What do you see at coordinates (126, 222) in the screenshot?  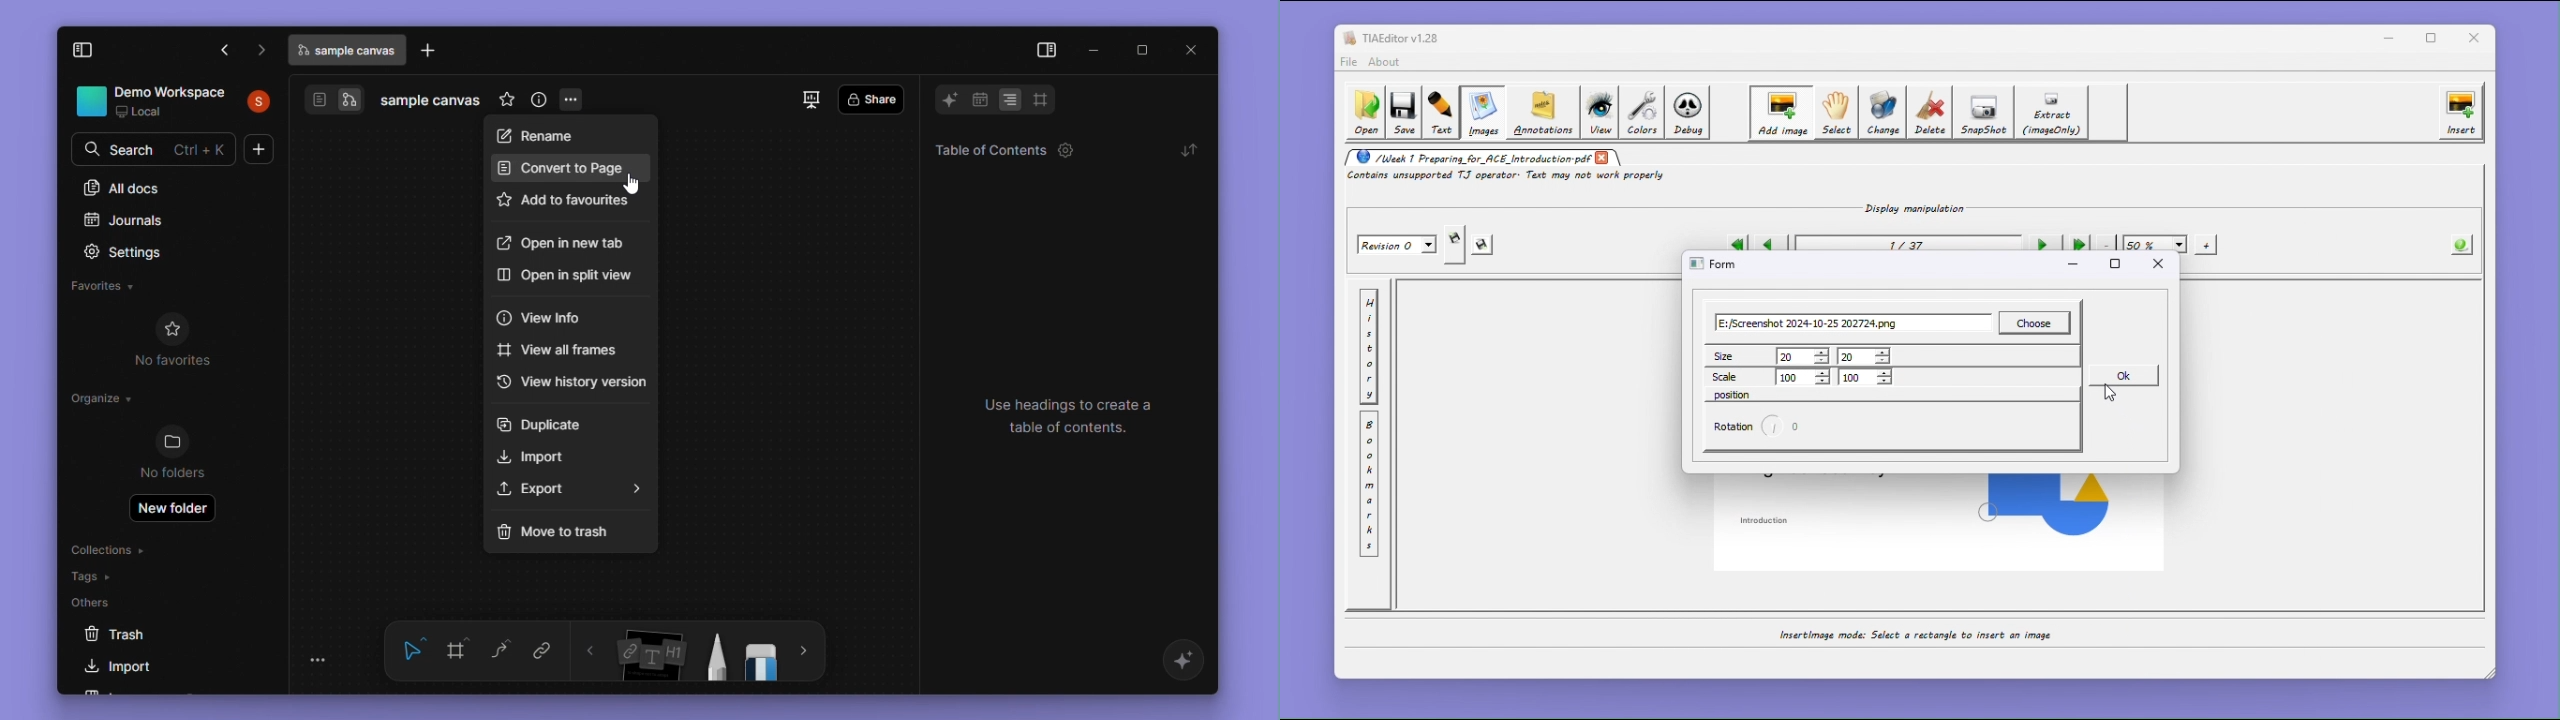 I see `Journal` at bounding box center [126, 222].